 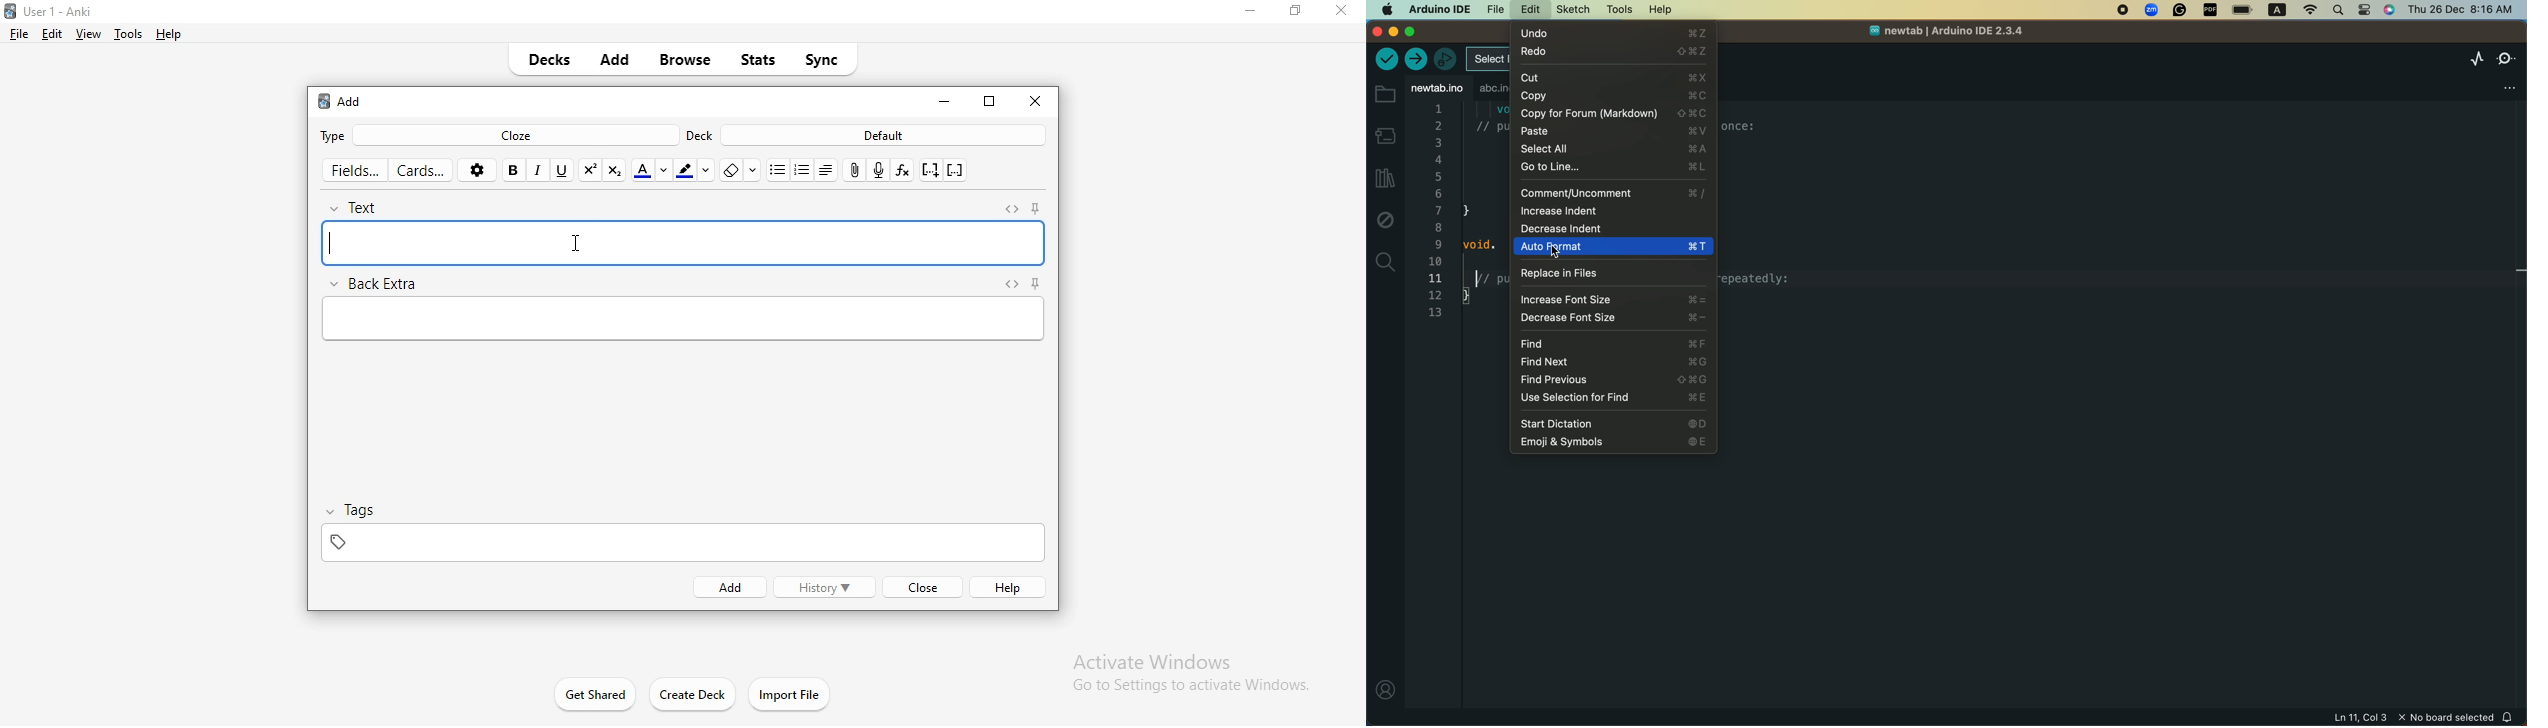 What do you see at coordinates (920, 588) in the screenshot?
I see `close` at bounding box center [920, 588].